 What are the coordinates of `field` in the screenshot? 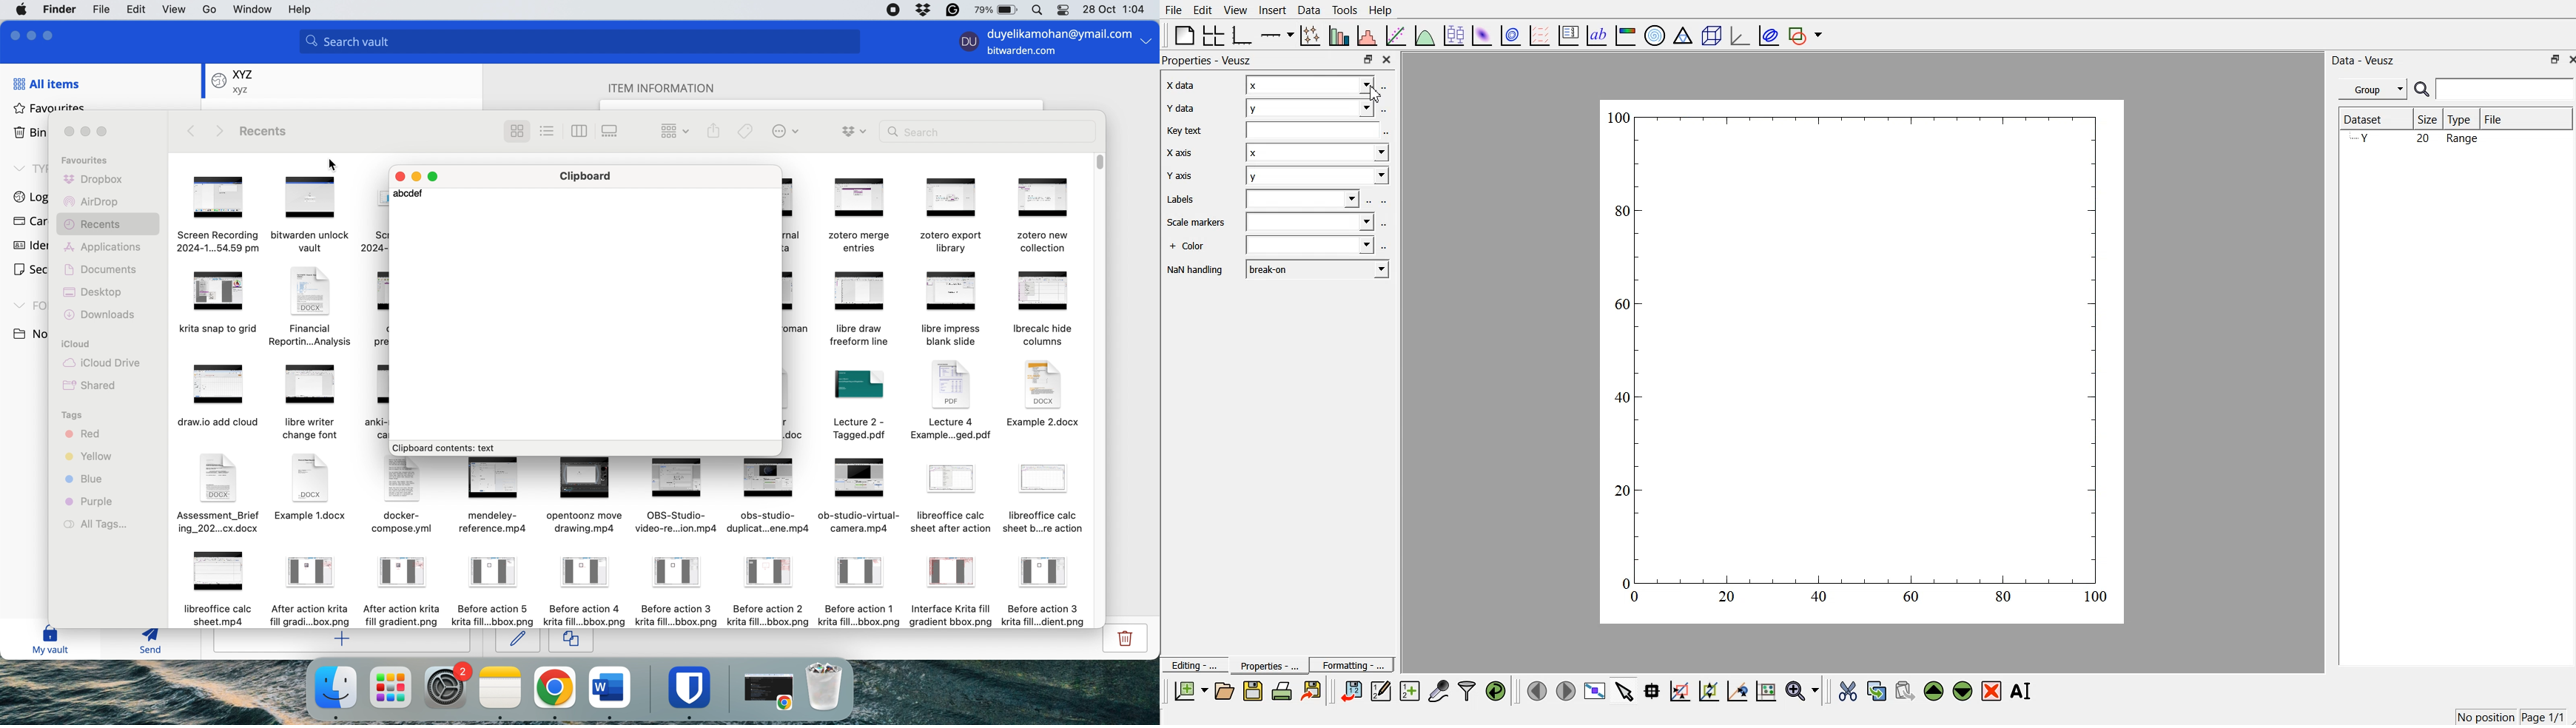 It's located at (1310, 223).